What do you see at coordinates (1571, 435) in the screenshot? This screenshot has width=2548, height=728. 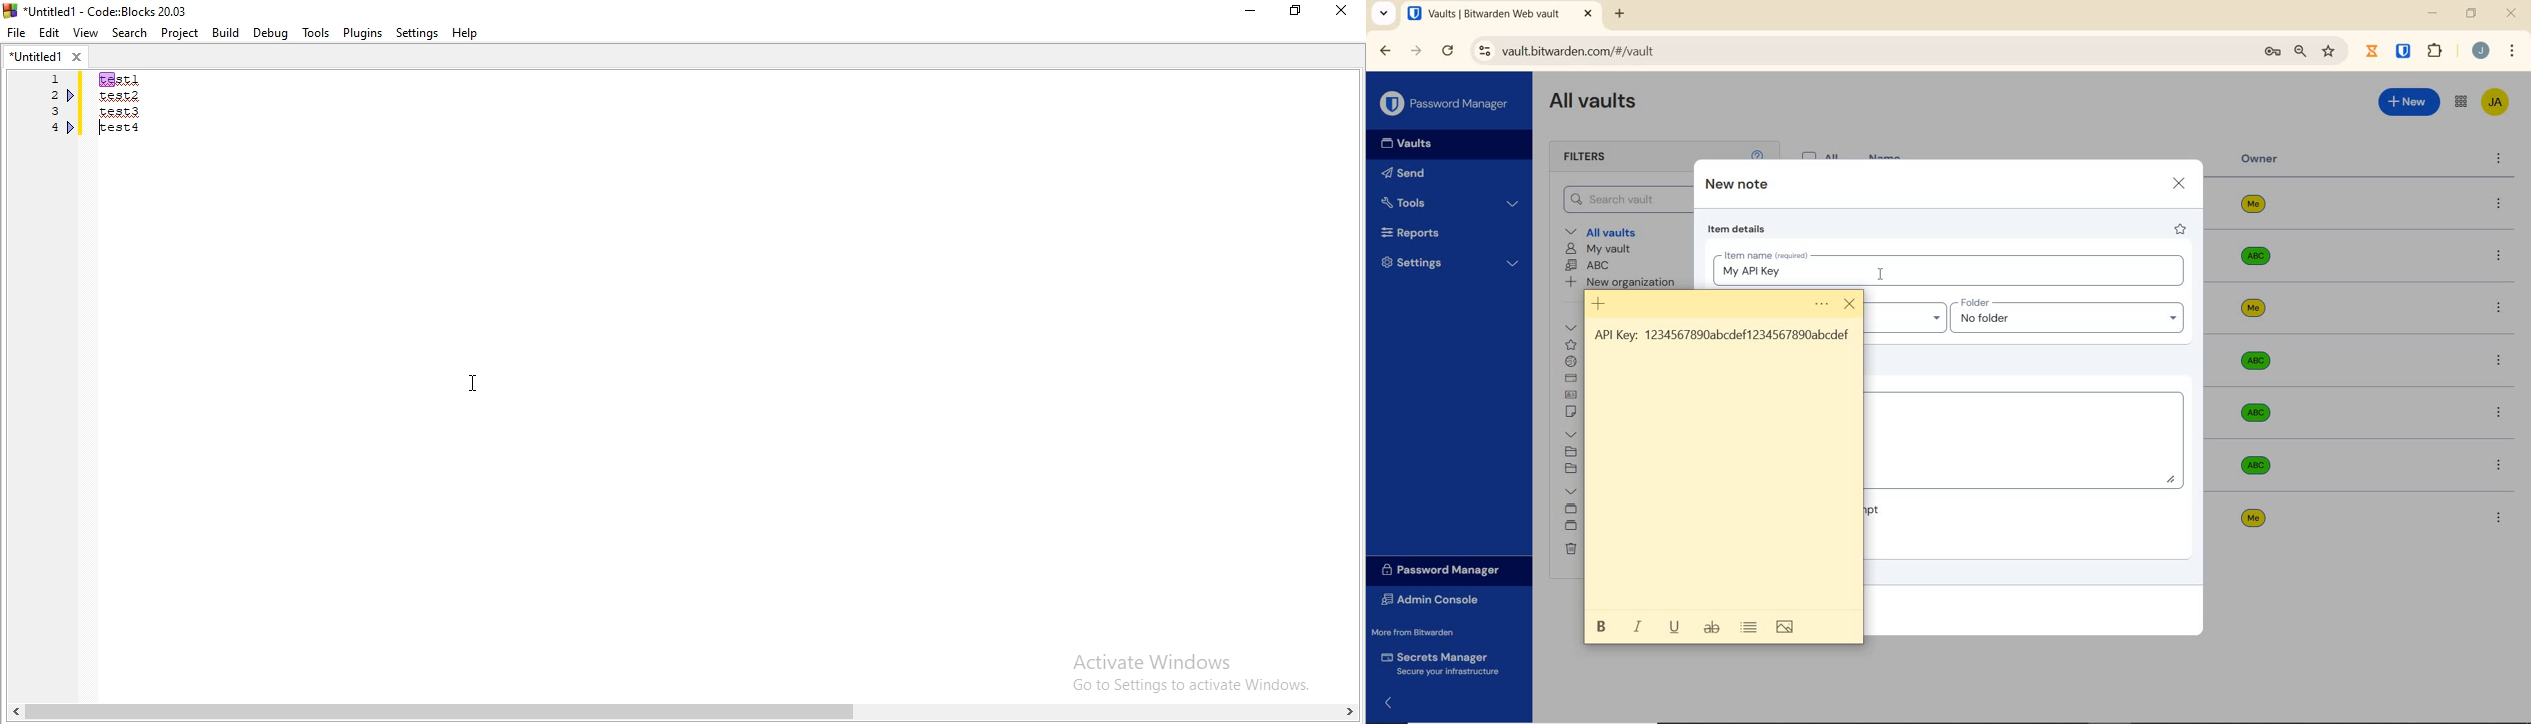 I see `folders` at bounding box center [1571, 435].